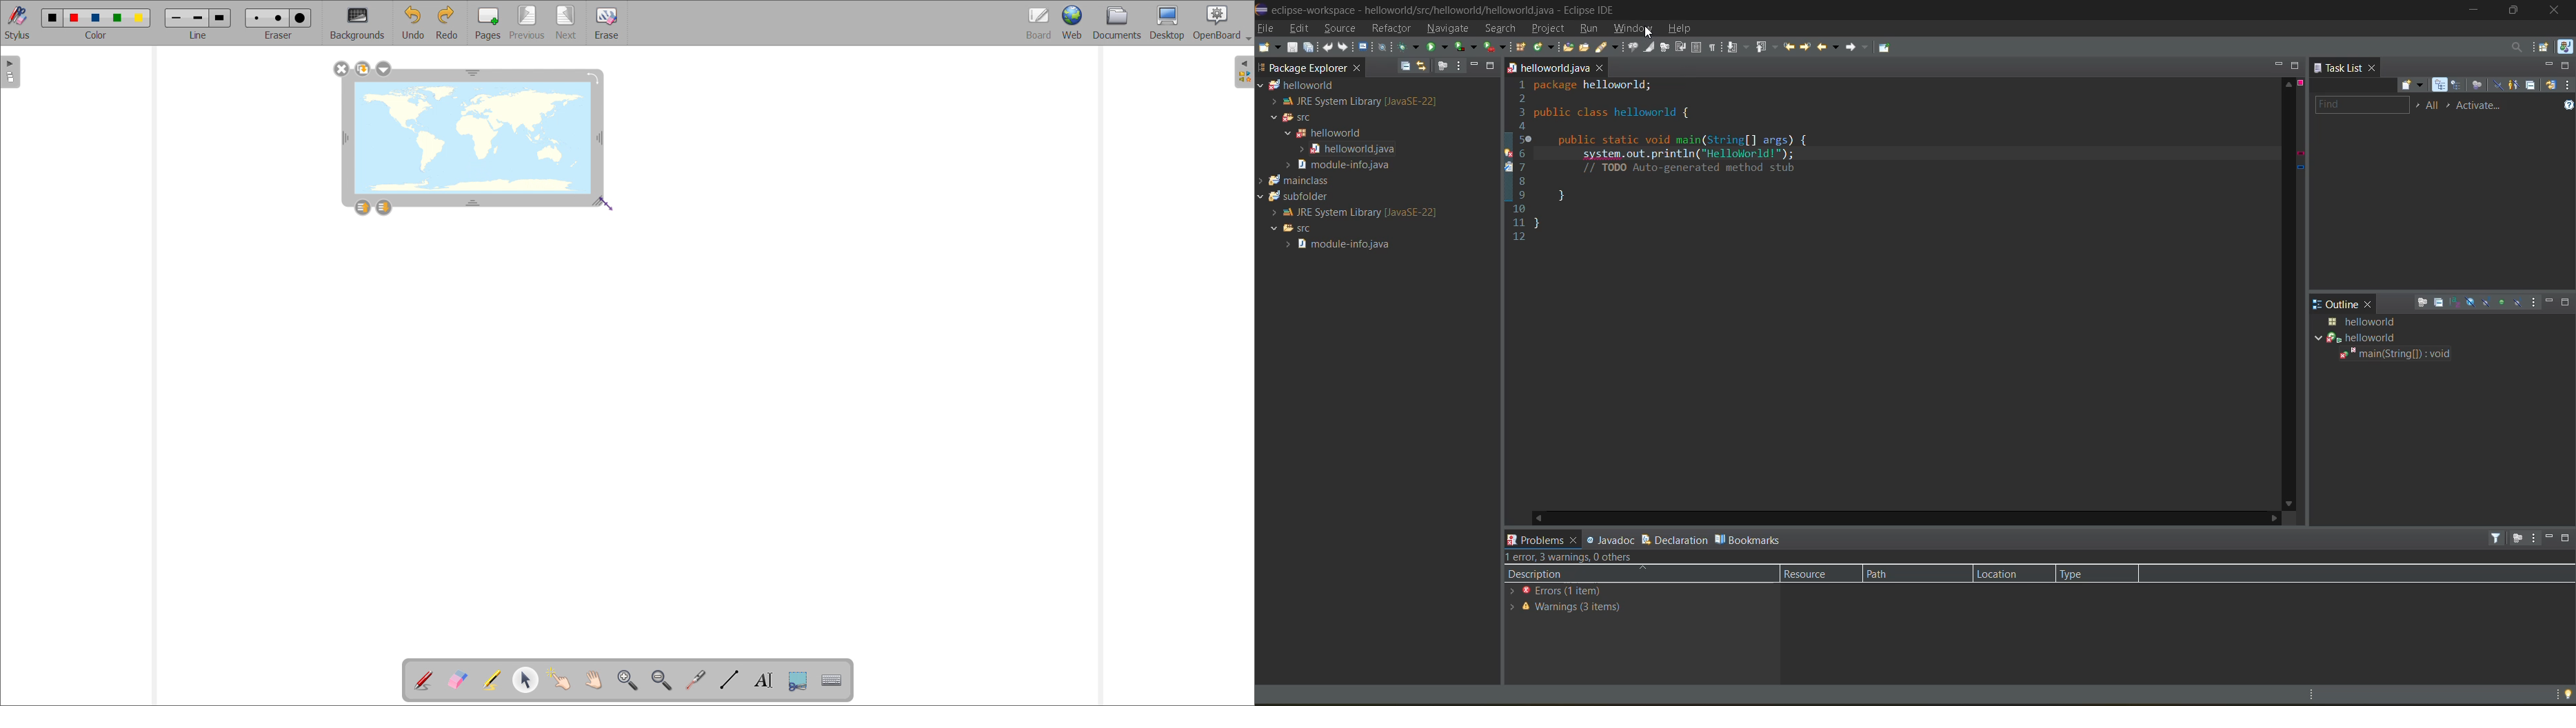  Describe the element at coordinates (2440, 83) in the screenshot. I see `categorized` at that location.